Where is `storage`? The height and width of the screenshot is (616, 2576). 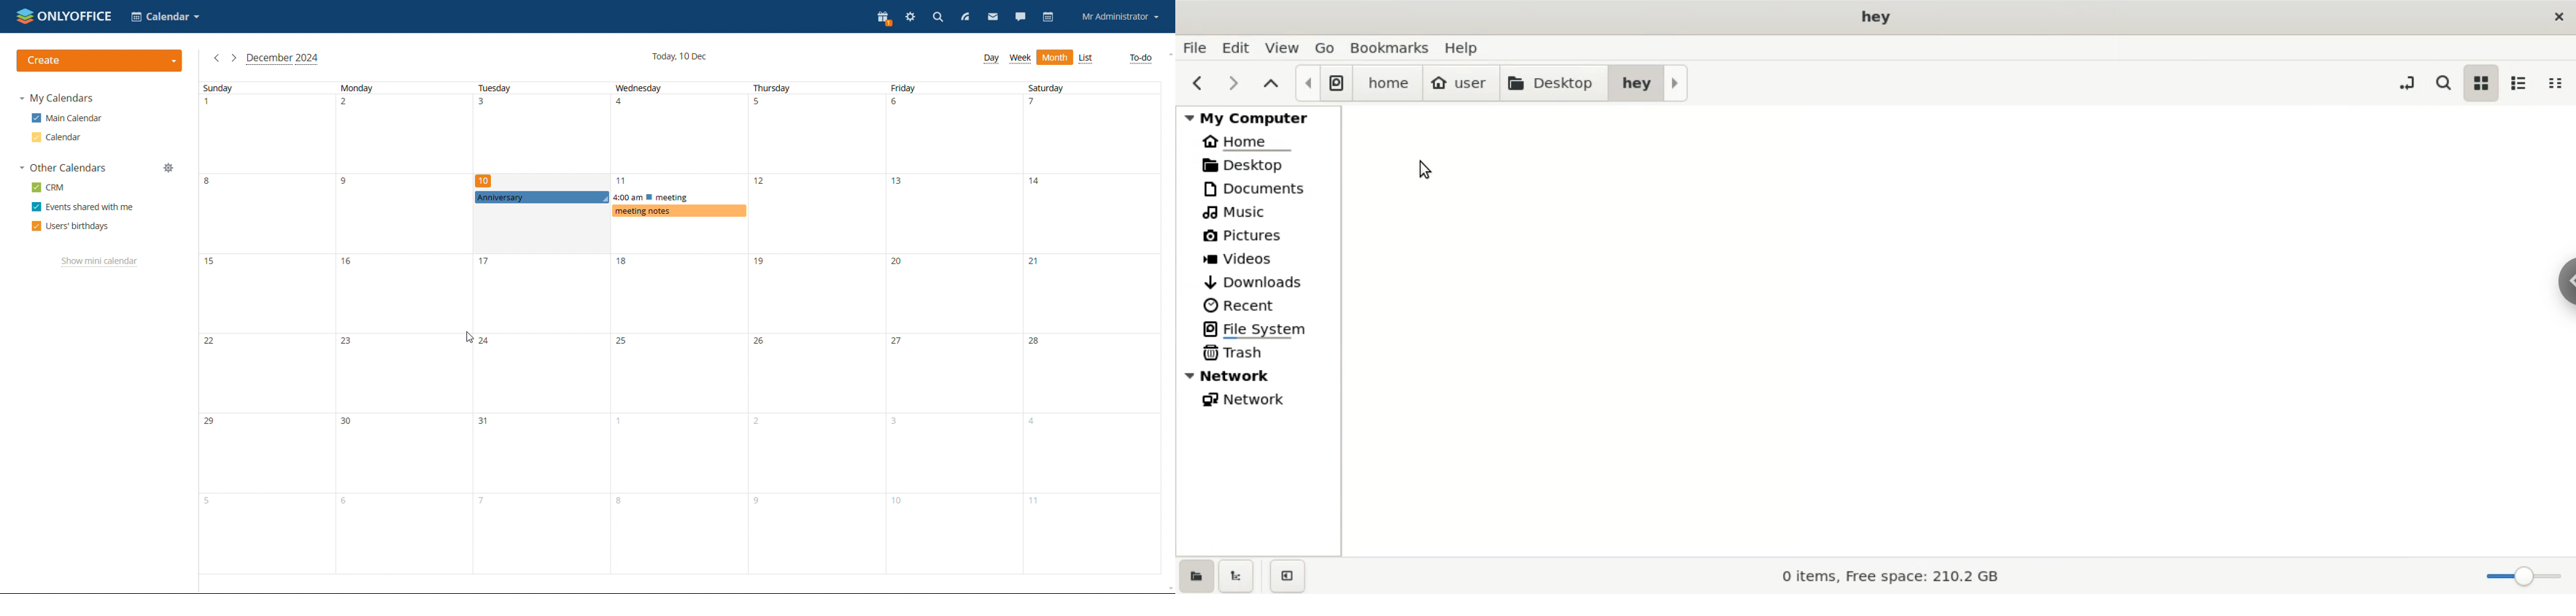
storage is located at coordinates (1883, 576).